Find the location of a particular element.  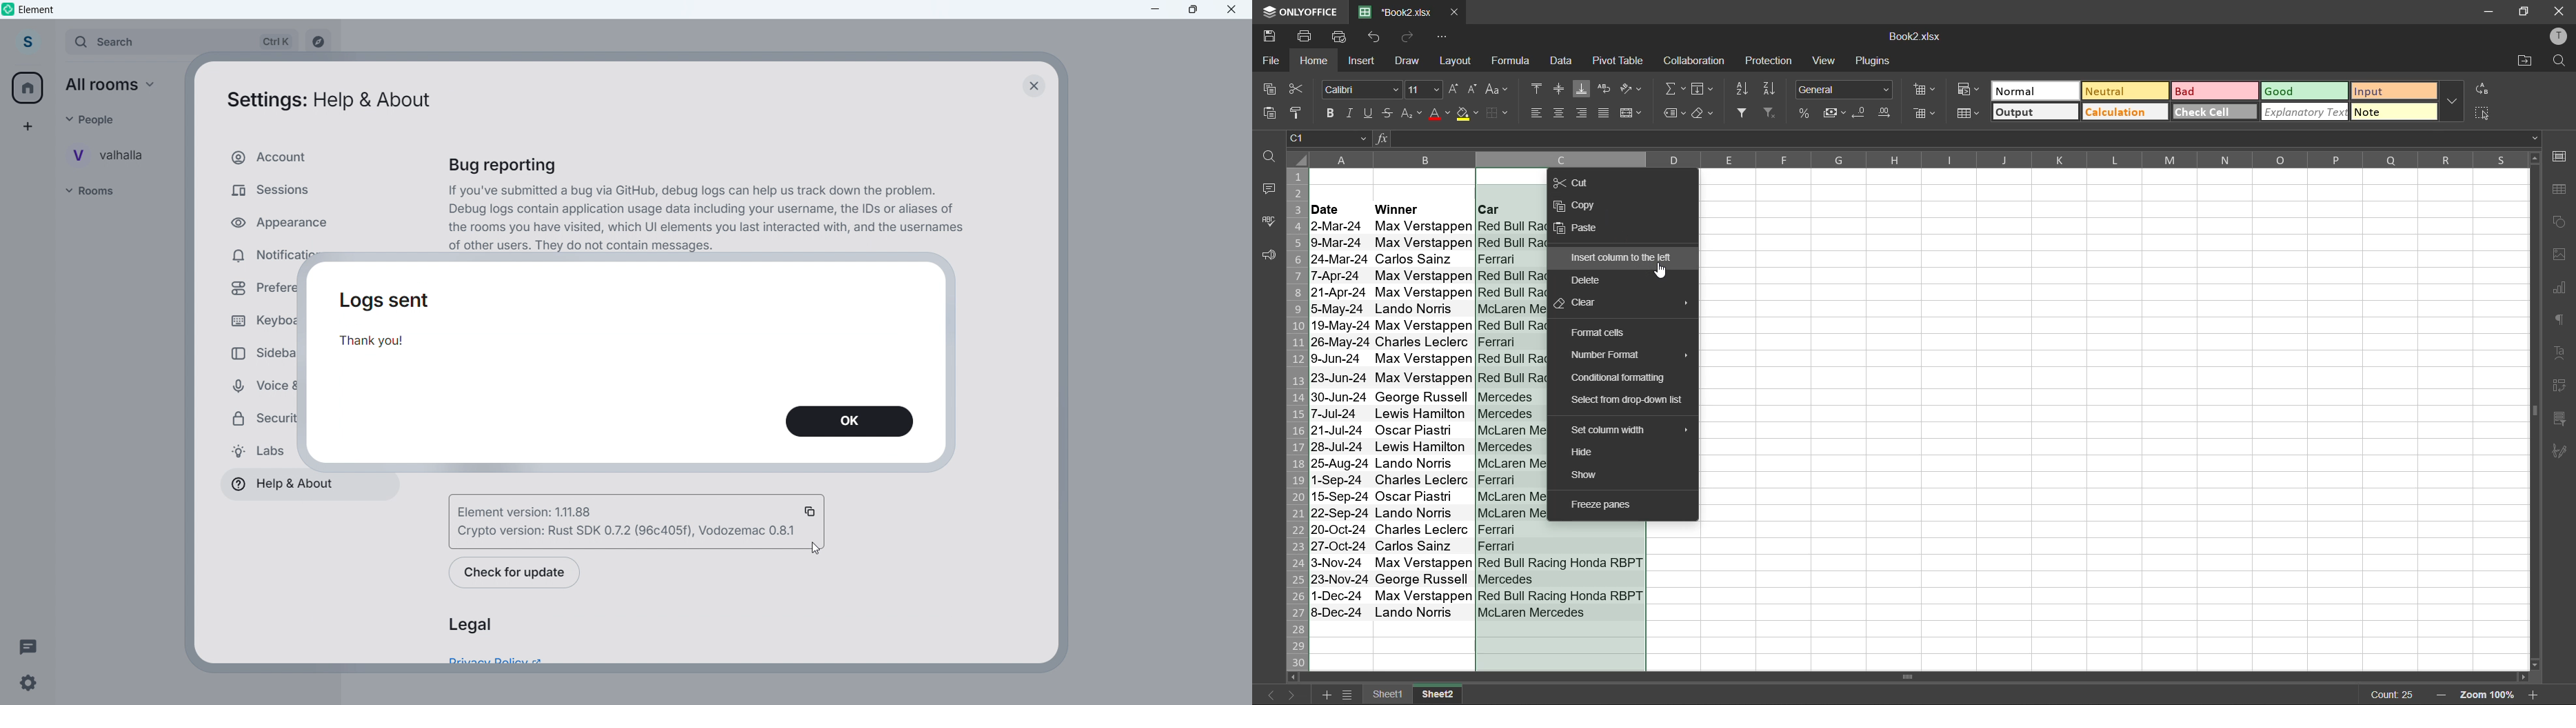

formula bar is located at coordinates (1965, 138).